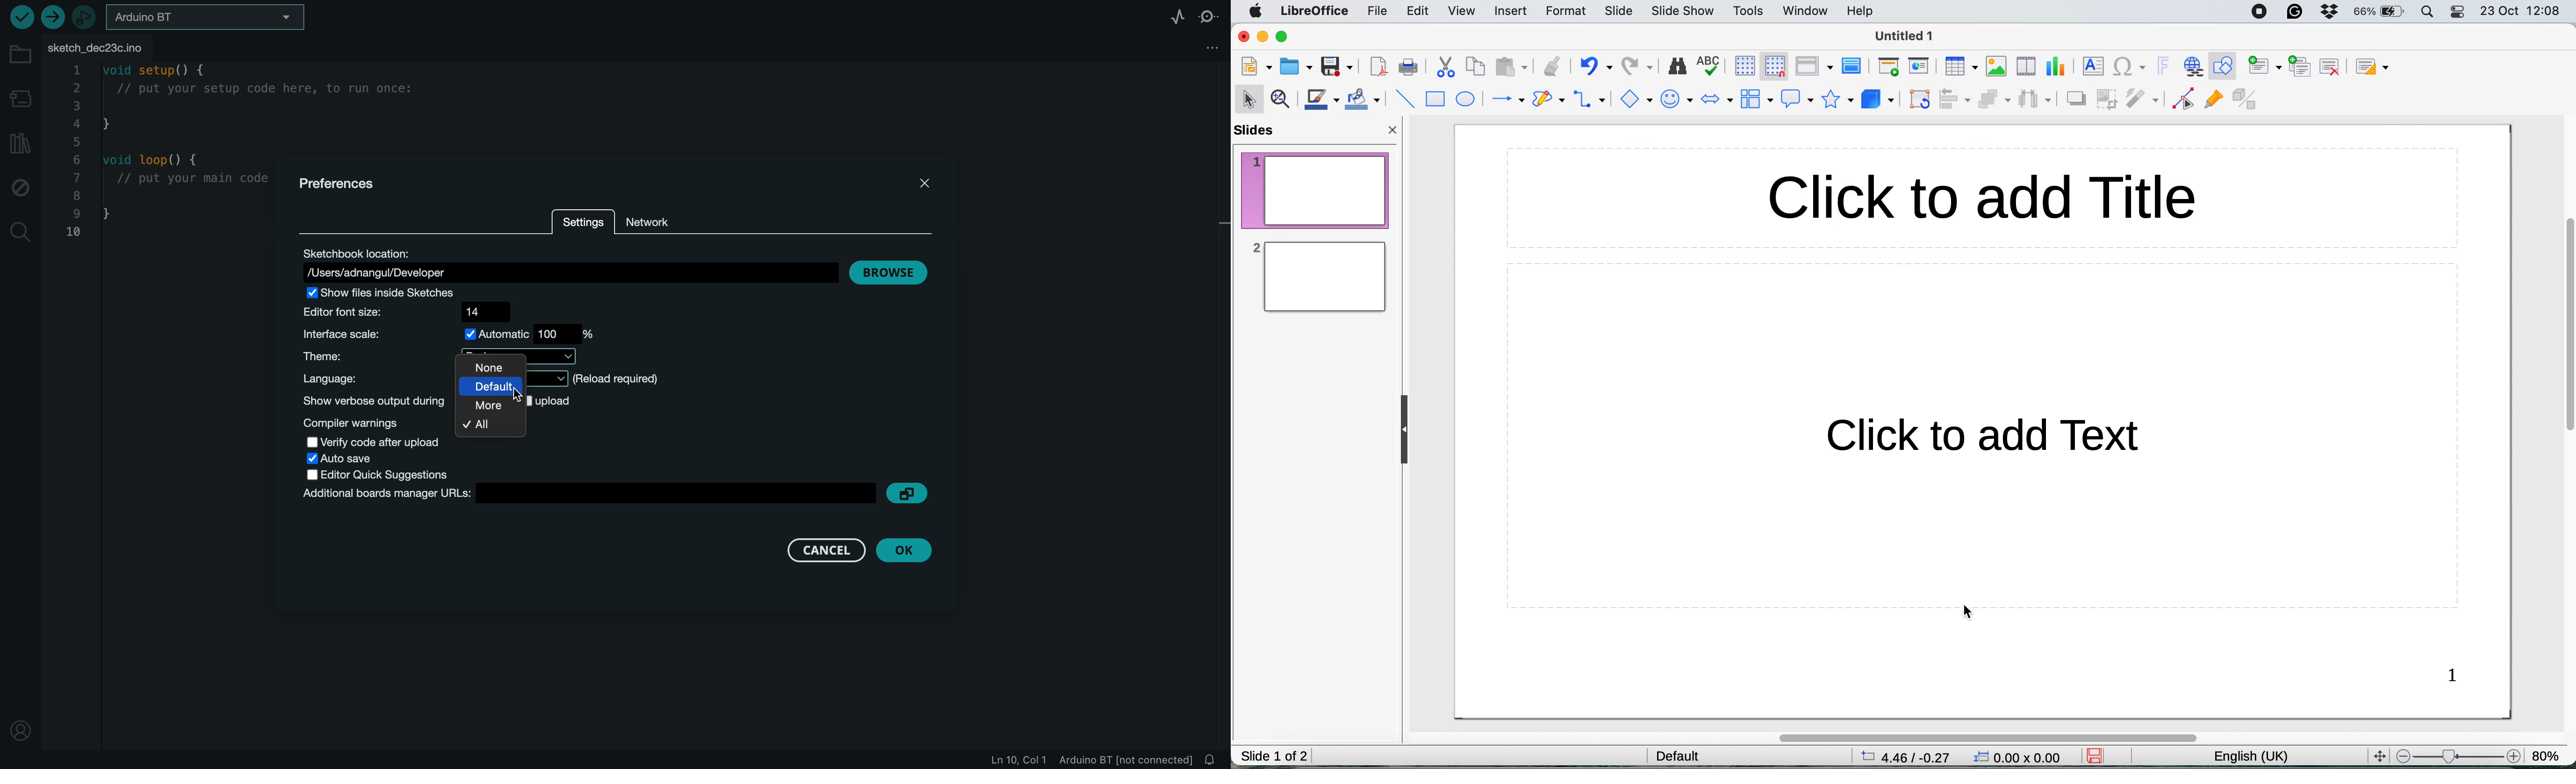 This screenshot has height=784, width=2576. What do you see at coordinates (1717, 101) in the screenshot?
I see `block arrows` at bounding box center [1717, 101].